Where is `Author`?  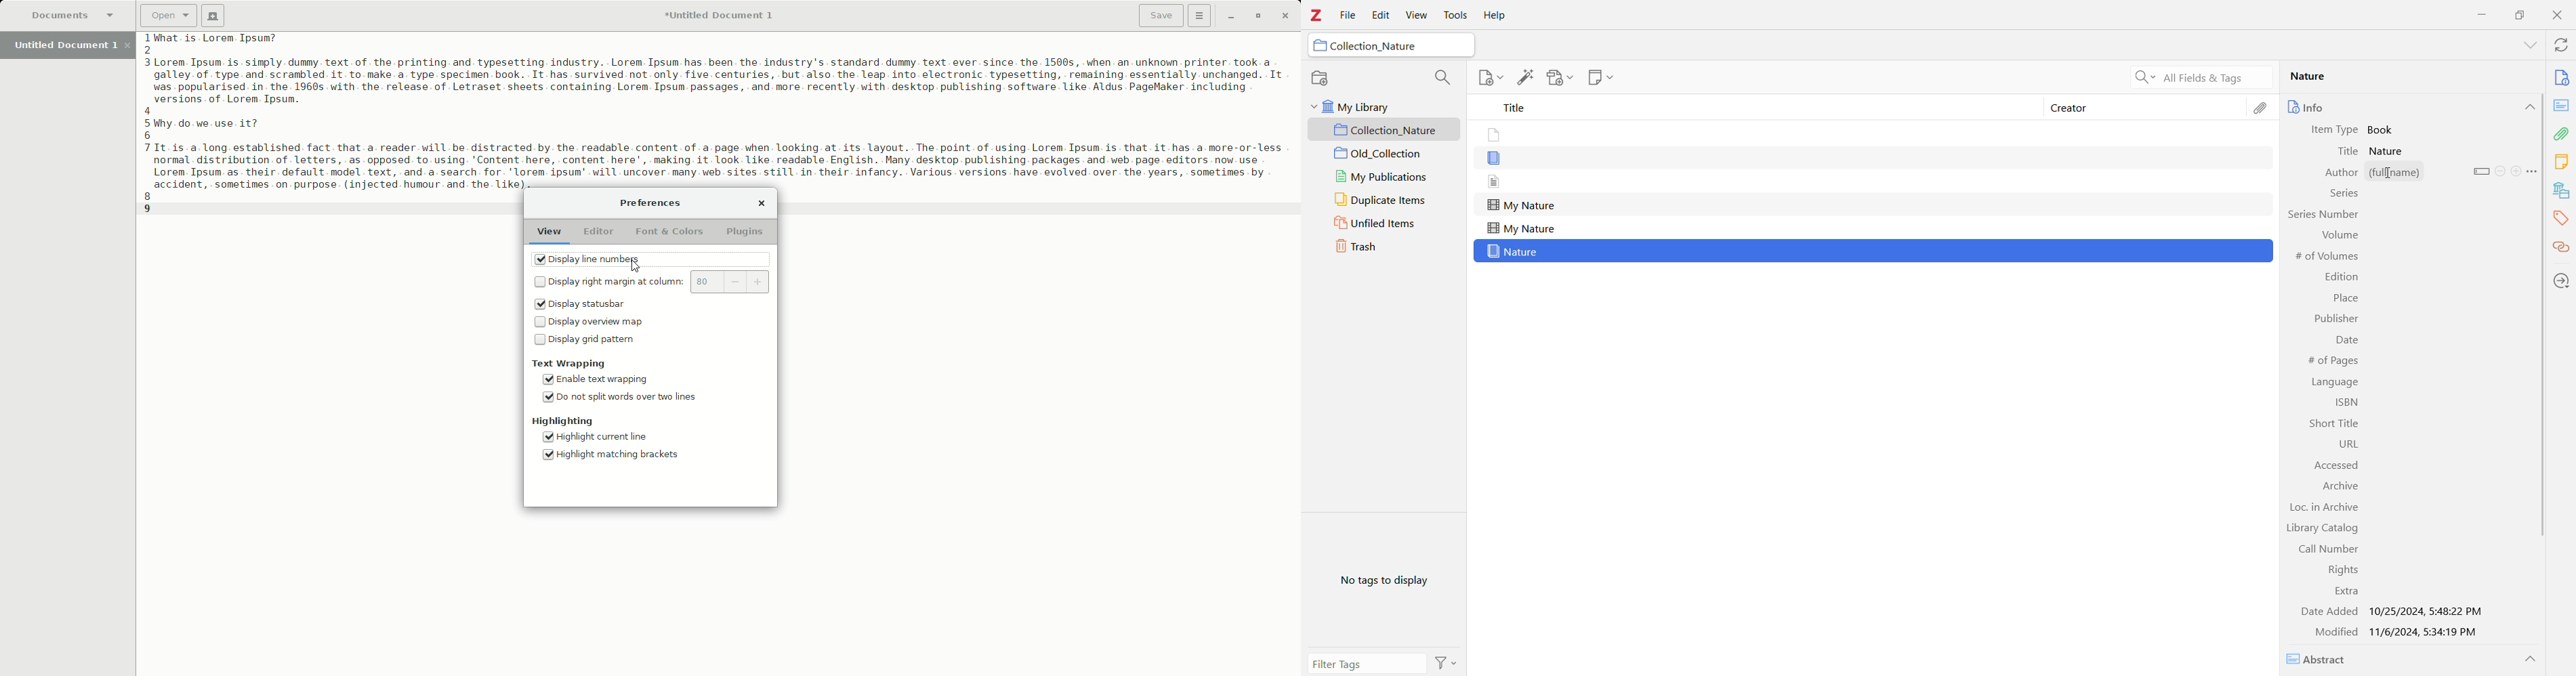 Author is located at coordinates (2333, 173).